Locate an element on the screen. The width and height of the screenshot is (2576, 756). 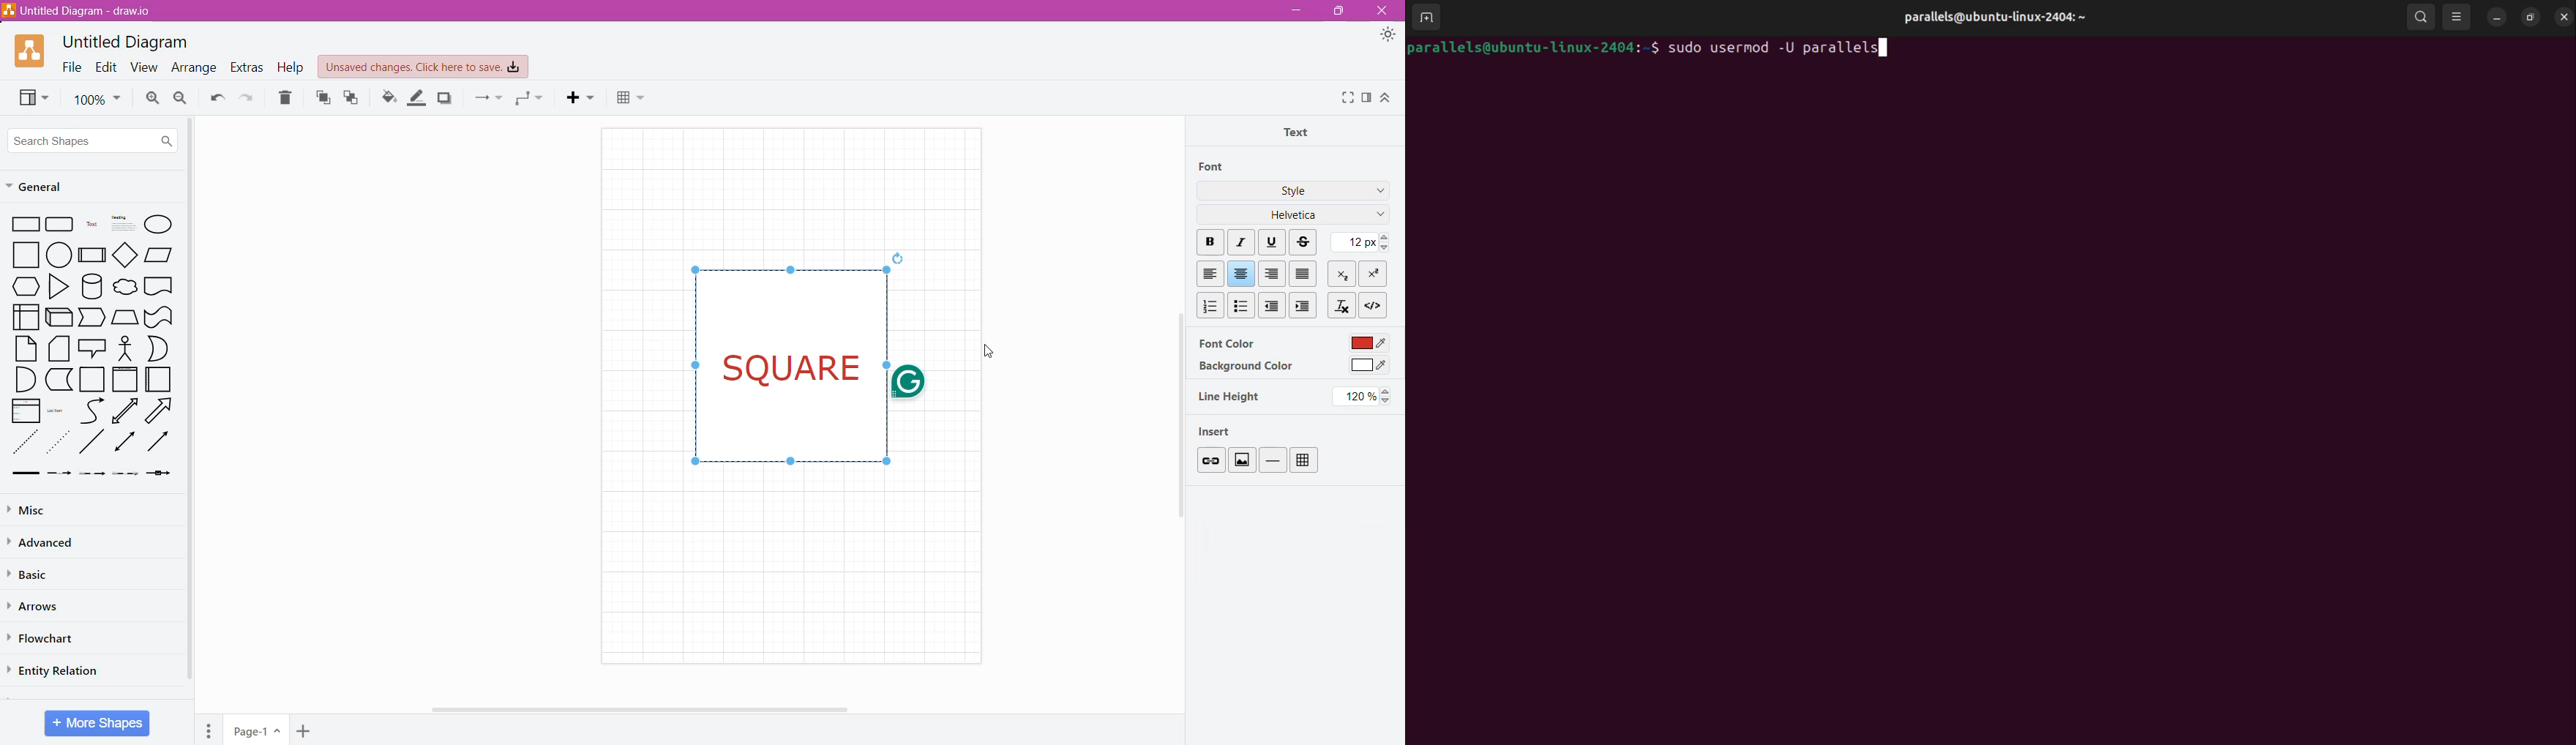
Insert is located at coordinates (1221, 430).